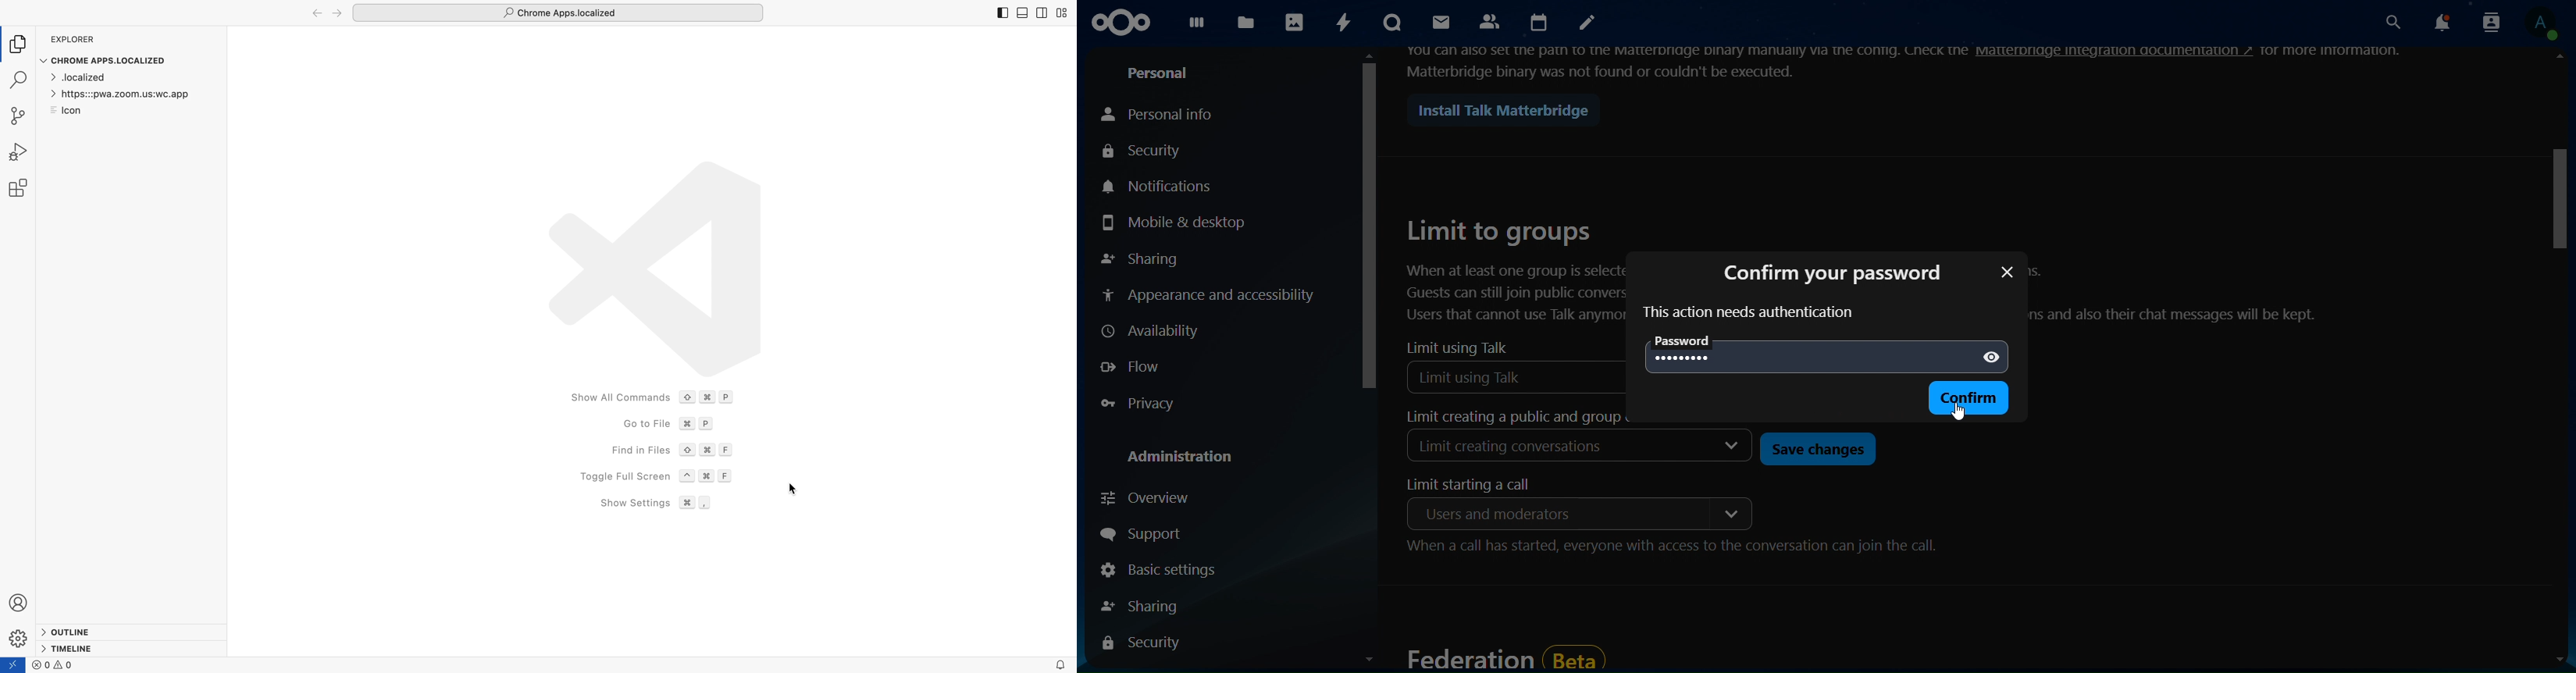  What do you see at coordinates (1157, 572) in the screenshot?
I see `basic settings` at bounding box center [1157, 572].